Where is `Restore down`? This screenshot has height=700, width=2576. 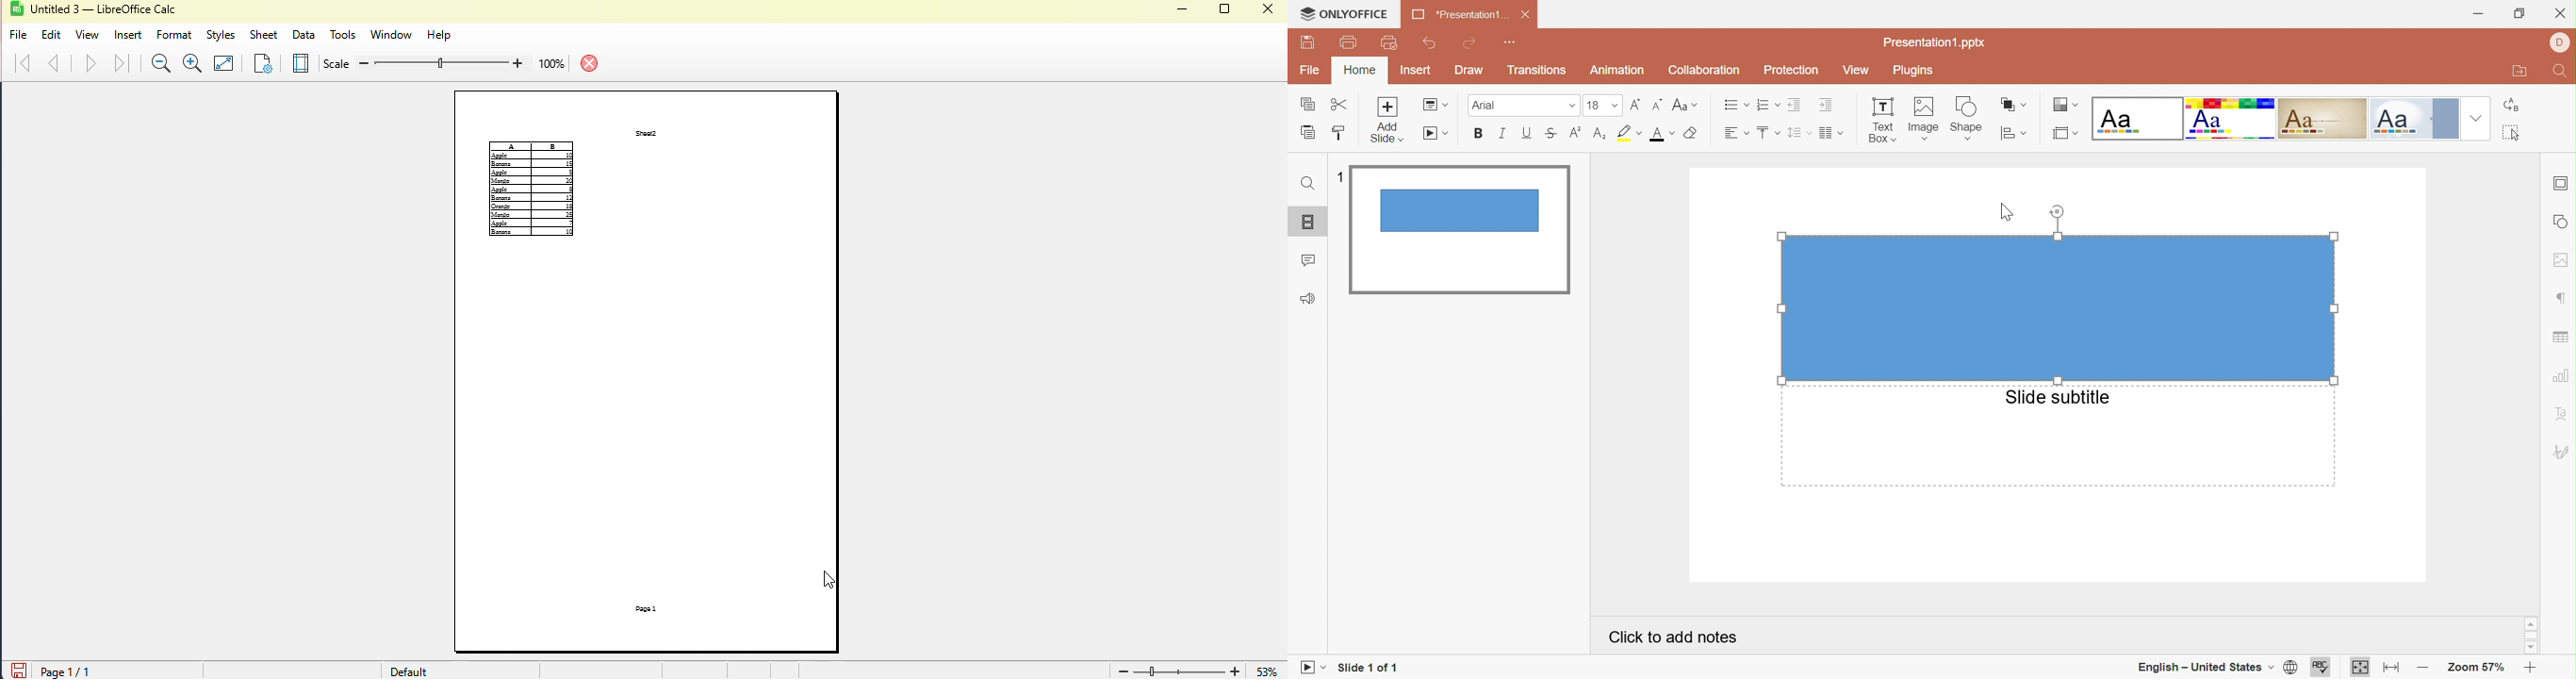
Restore down is located at coordinates (2521, 16).